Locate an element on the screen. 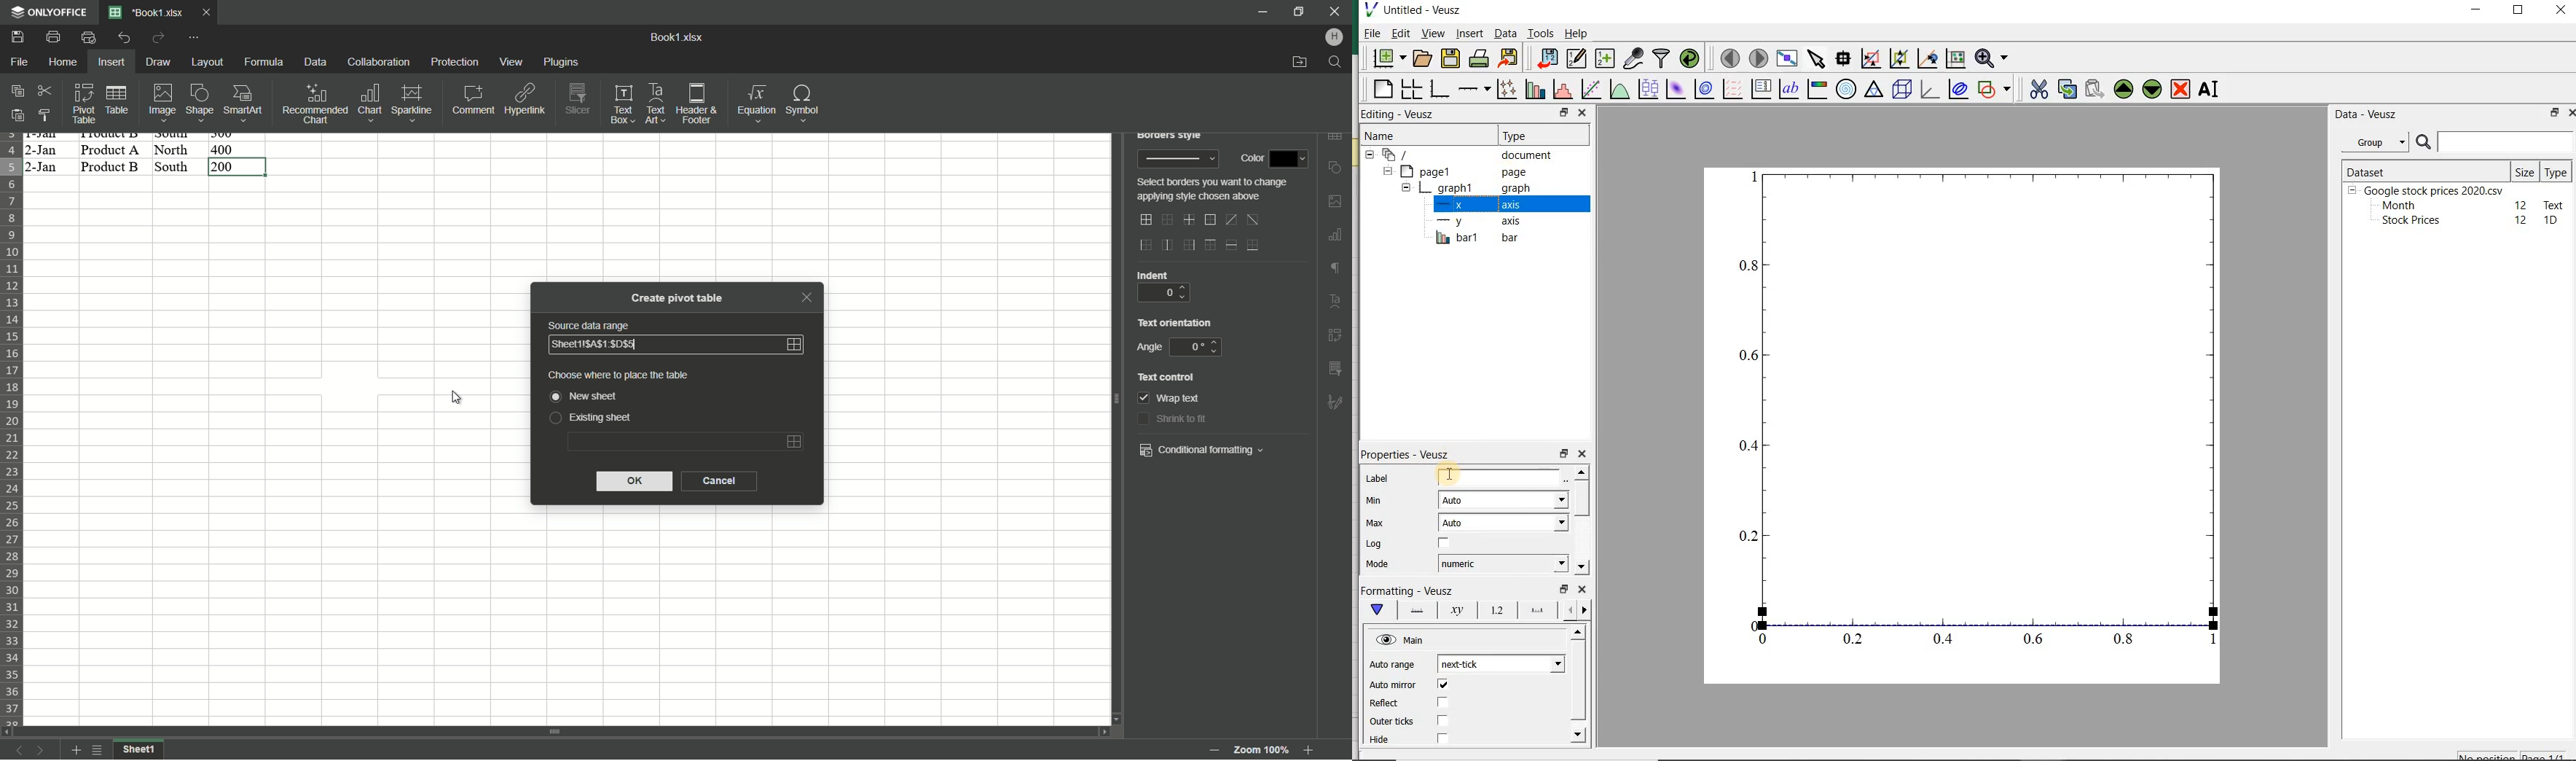  cursor is located at coordinates (1469, 43).